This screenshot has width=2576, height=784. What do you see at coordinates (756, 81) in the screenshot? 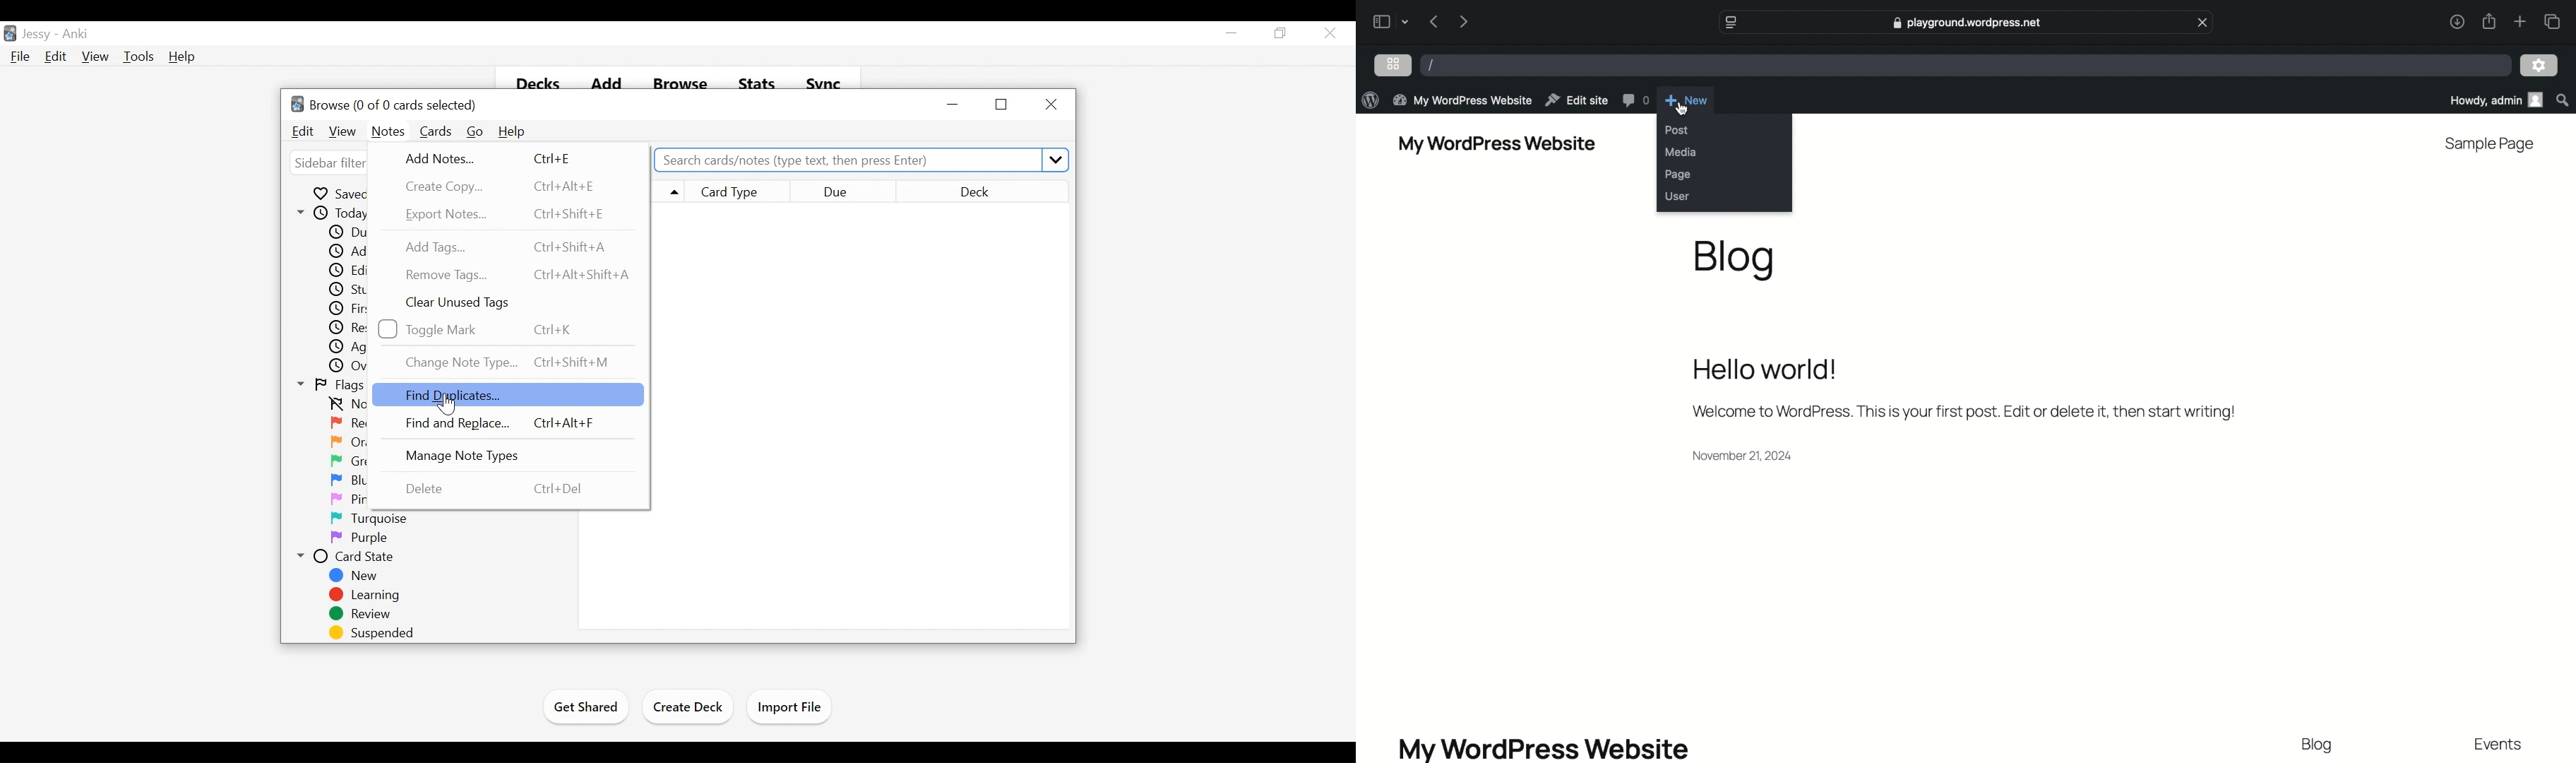
I see `Stats` at bounding box center [756, 81].